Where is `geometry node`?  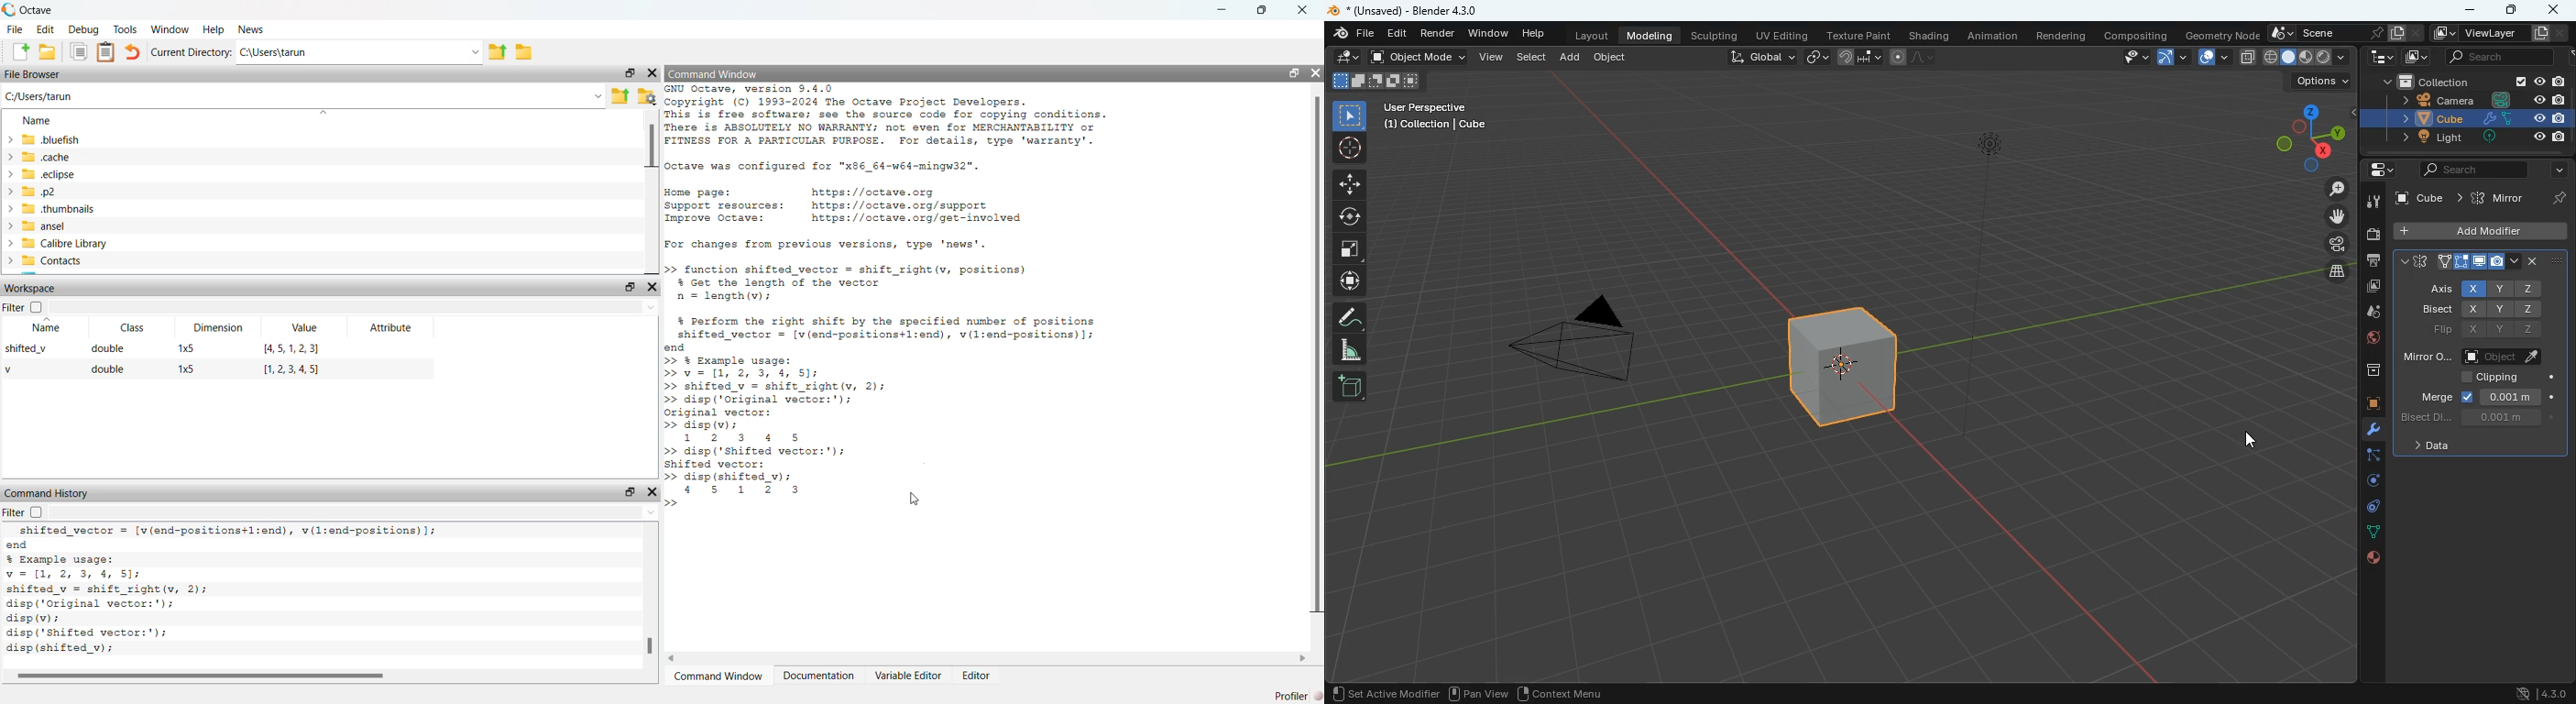
geometry node is located at coordinates (2217, 34).